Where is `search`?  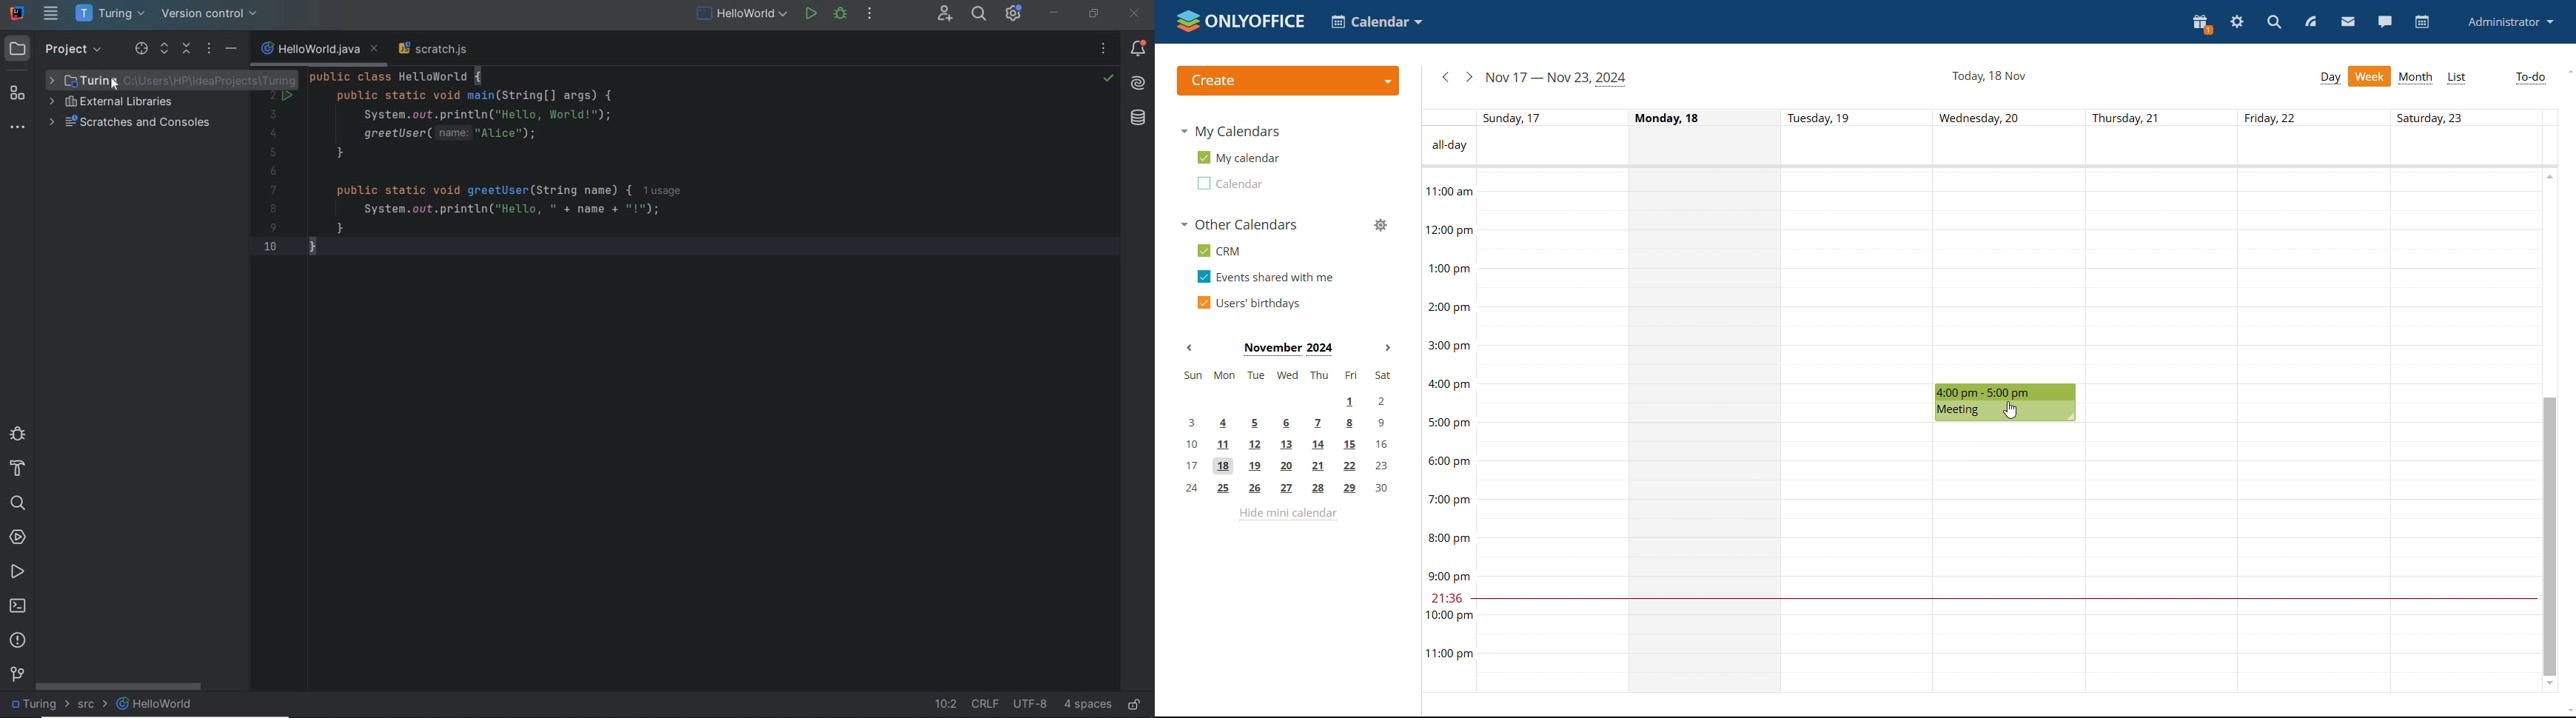
search is located at coordinates (20, 503).